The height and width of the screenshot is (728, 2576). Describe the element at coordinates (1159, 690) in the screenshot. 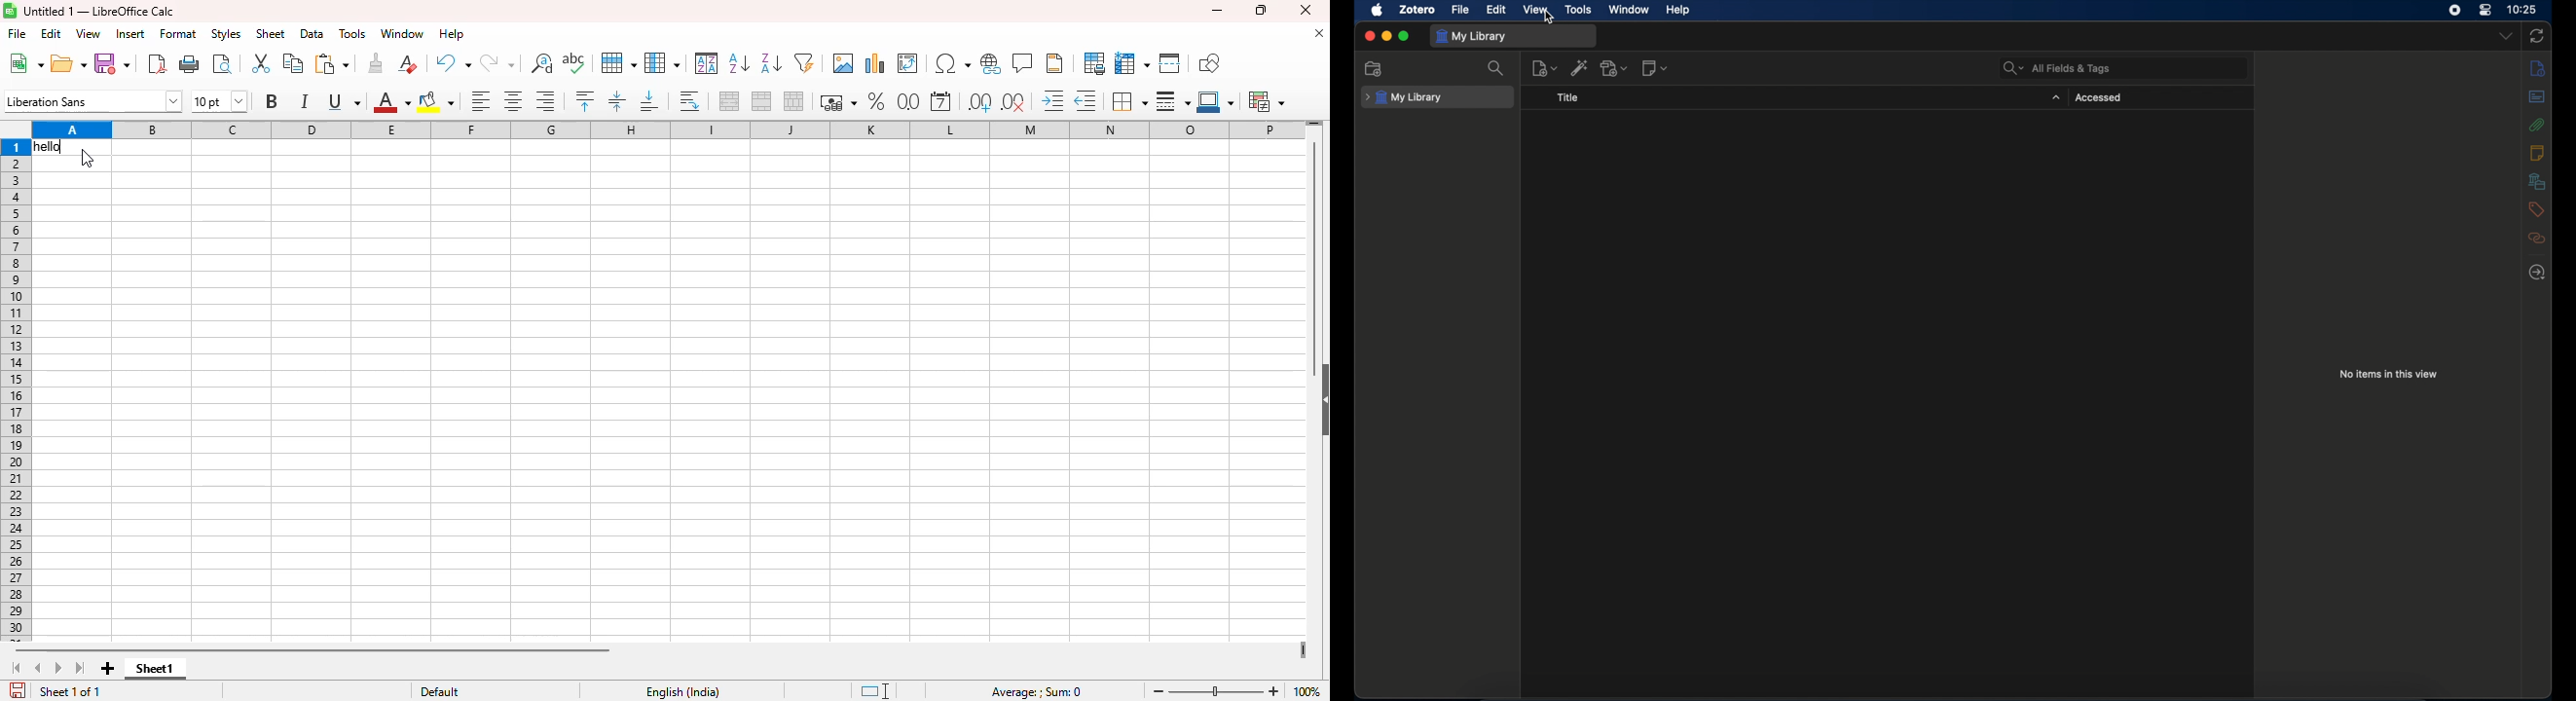

I see `zoom out` at that location.